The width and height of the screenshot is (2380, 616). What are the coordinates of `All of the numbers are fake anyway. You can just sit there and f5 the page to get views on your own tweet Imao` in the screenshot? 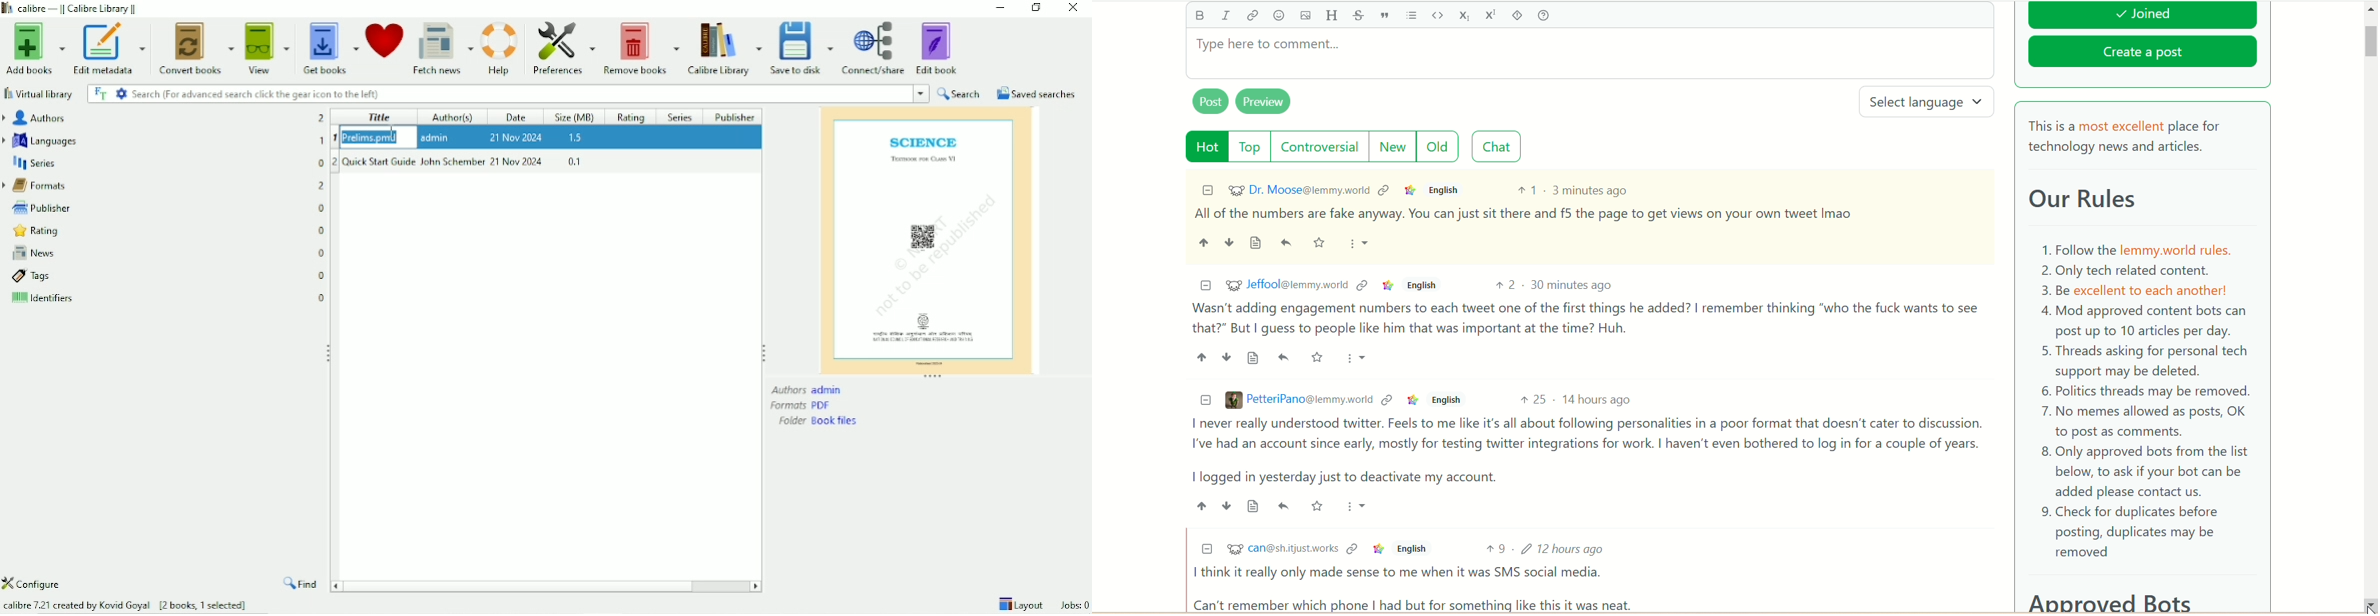 It's located at (1524, 214).